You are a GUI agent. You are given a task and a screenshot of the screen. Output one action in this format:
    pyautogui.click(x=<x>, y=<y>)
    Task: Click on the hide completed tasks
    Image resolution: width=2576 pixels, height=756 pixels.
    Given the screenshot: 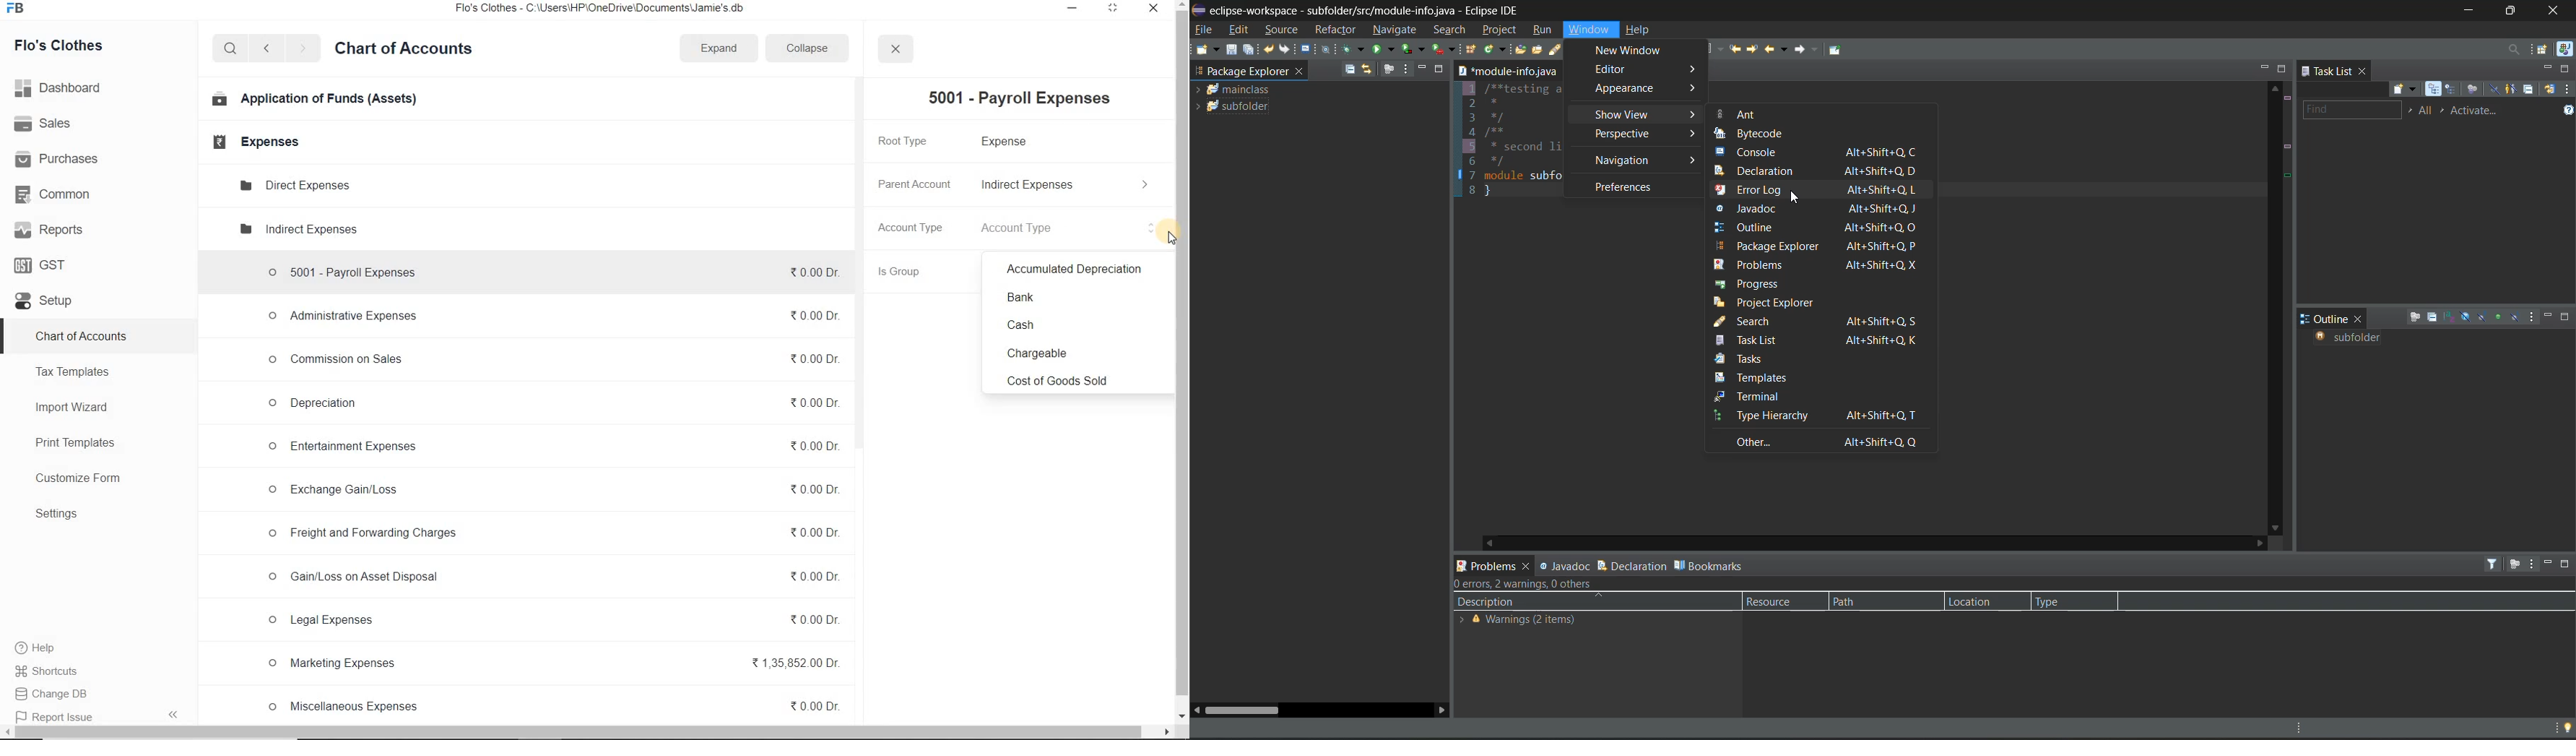 What is the action you would take?
    pyautogui.click(x=2496, y=90)
    